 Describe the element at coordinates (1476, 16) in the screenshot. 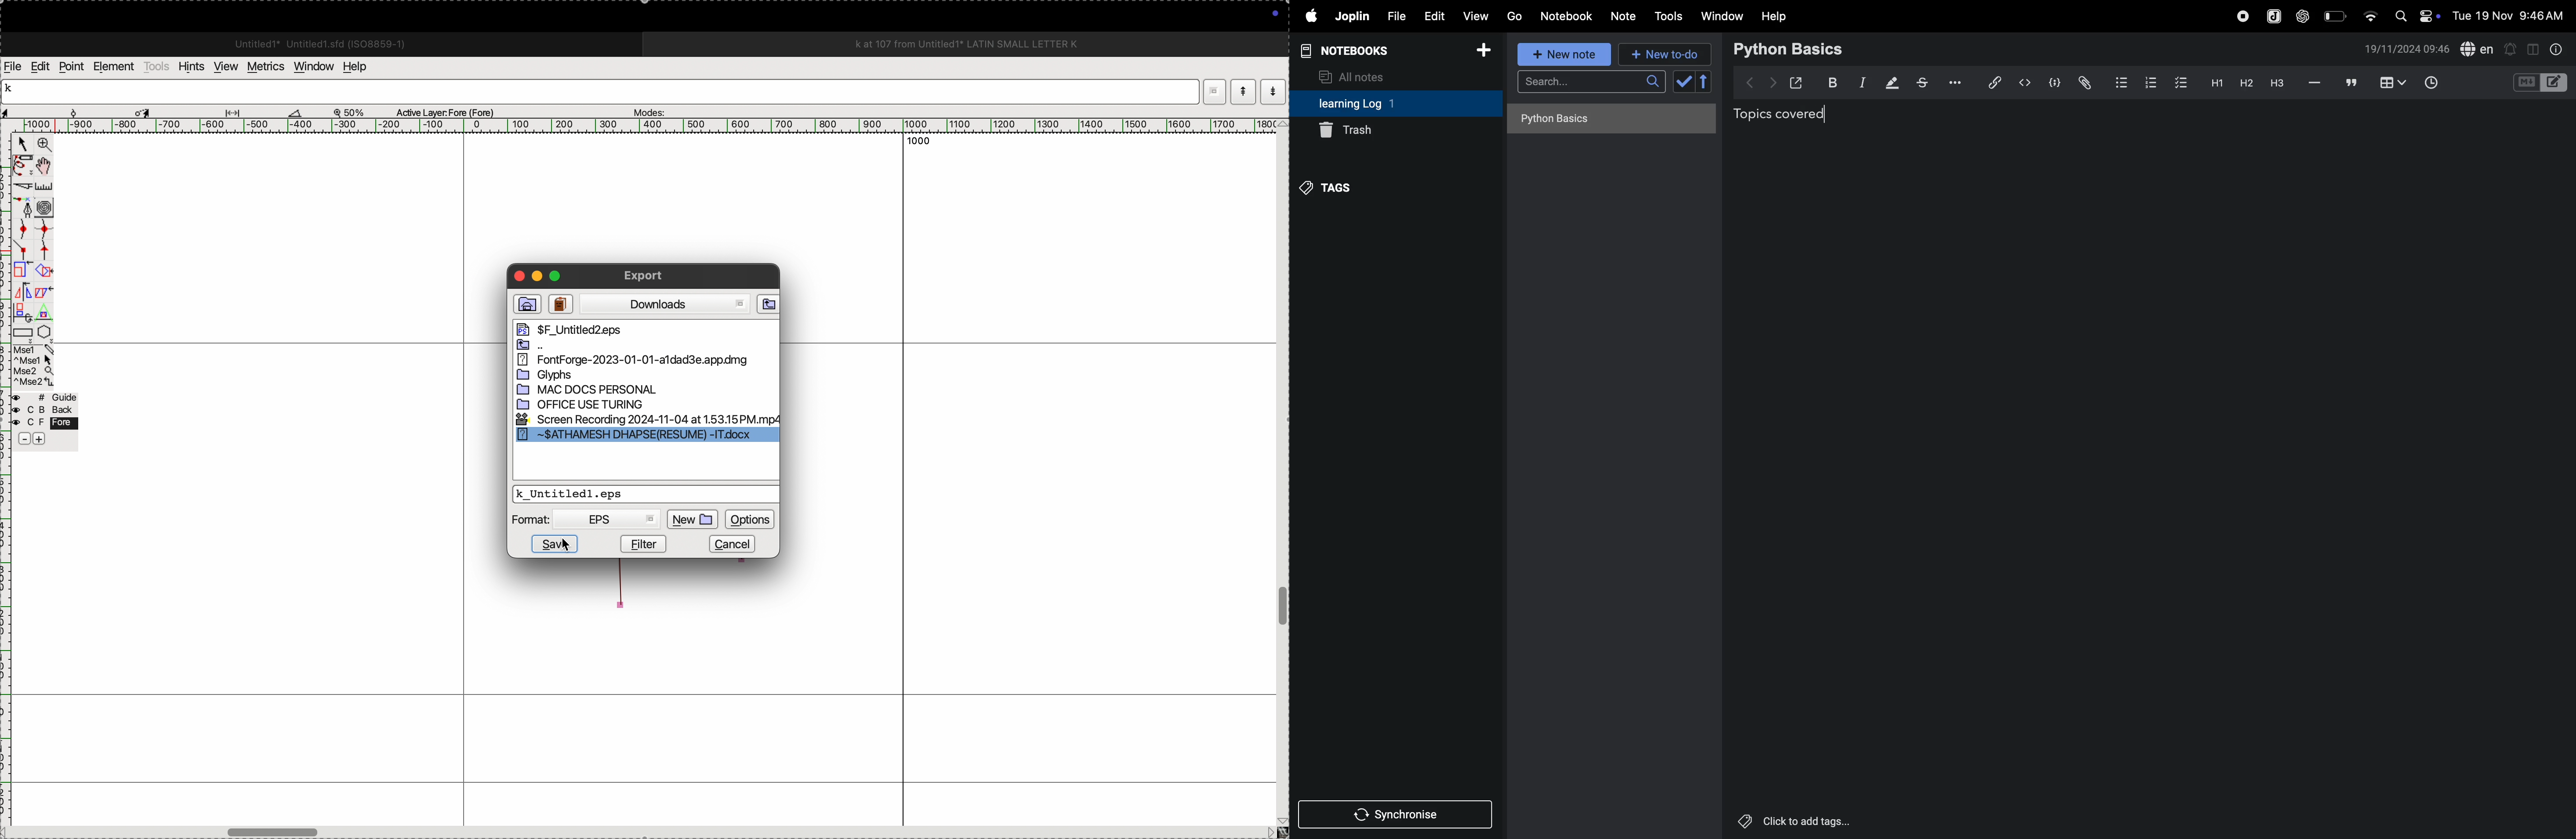

I see `view` at that location.